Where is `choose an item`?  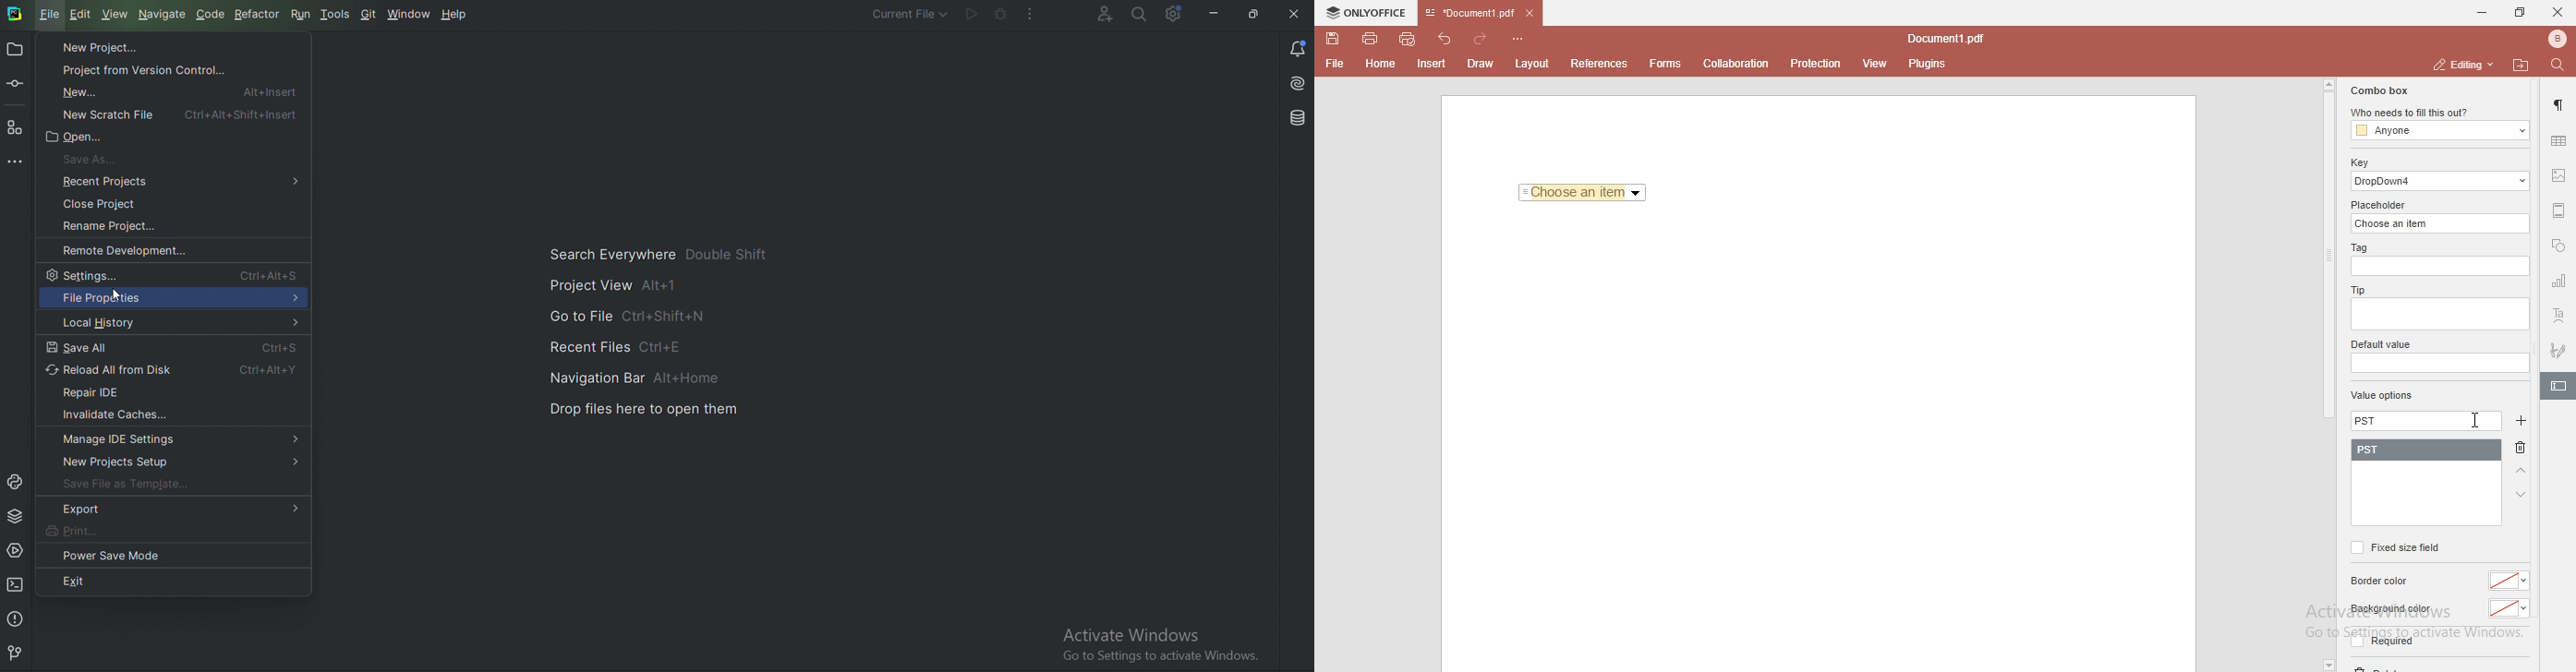
choose an item is located at coordinates (2442, 222).